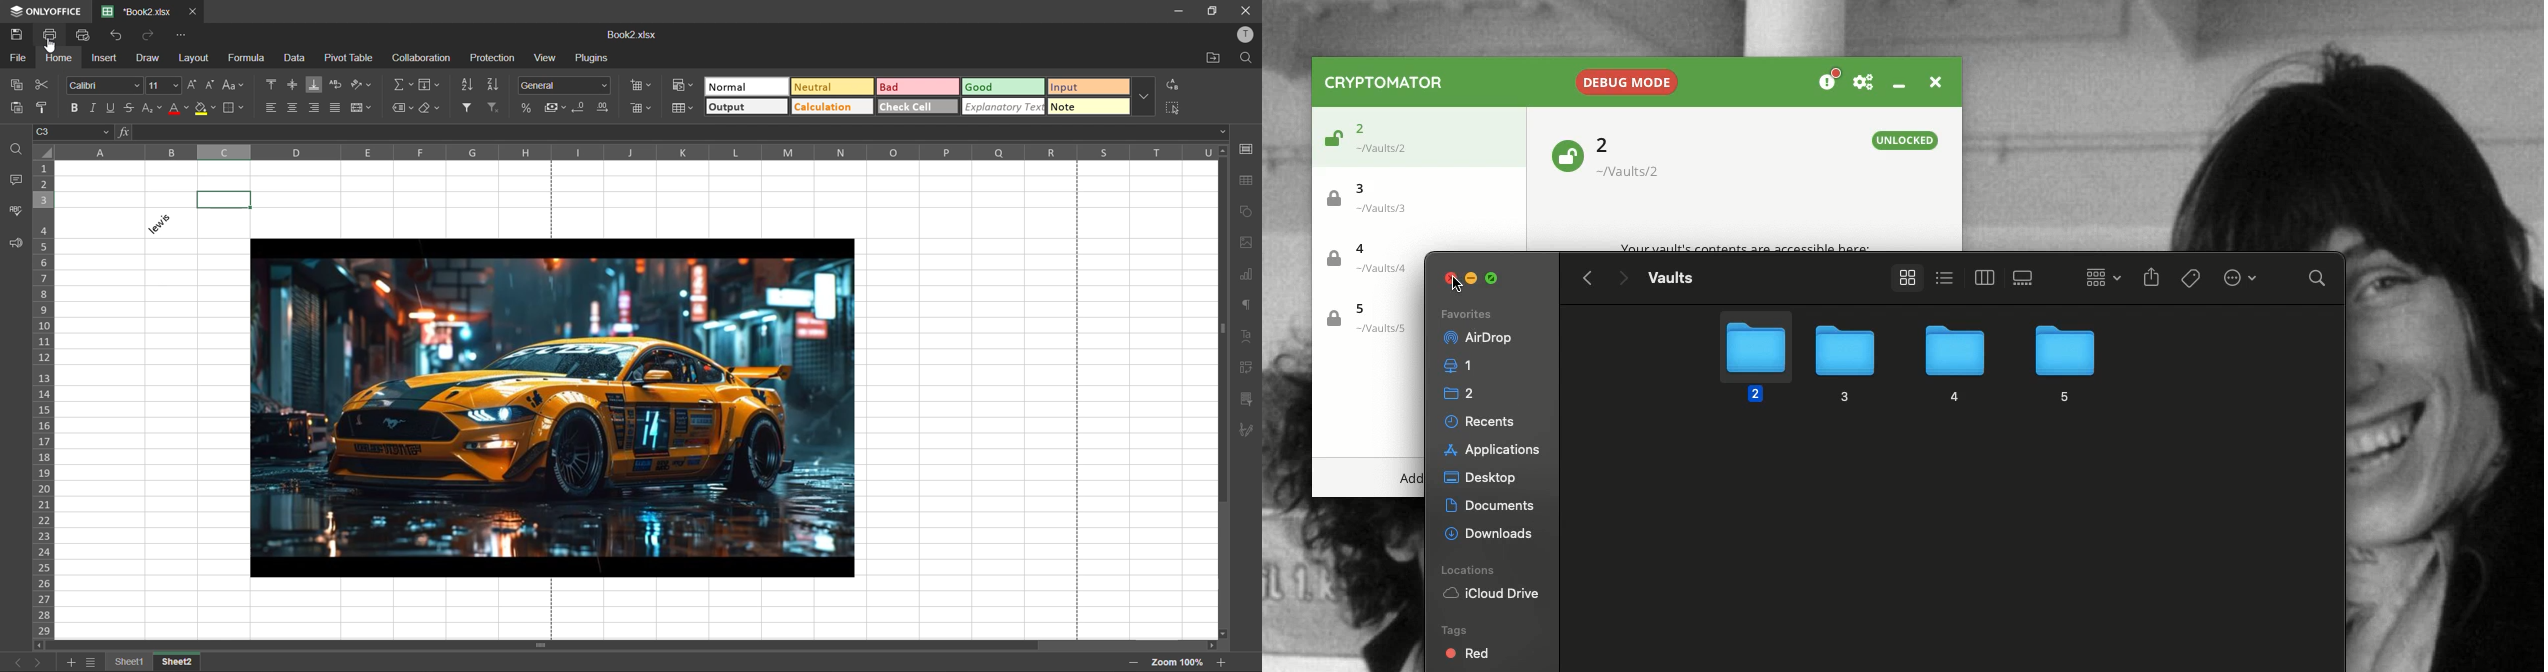  I want to click on number format, so click(566, 84).